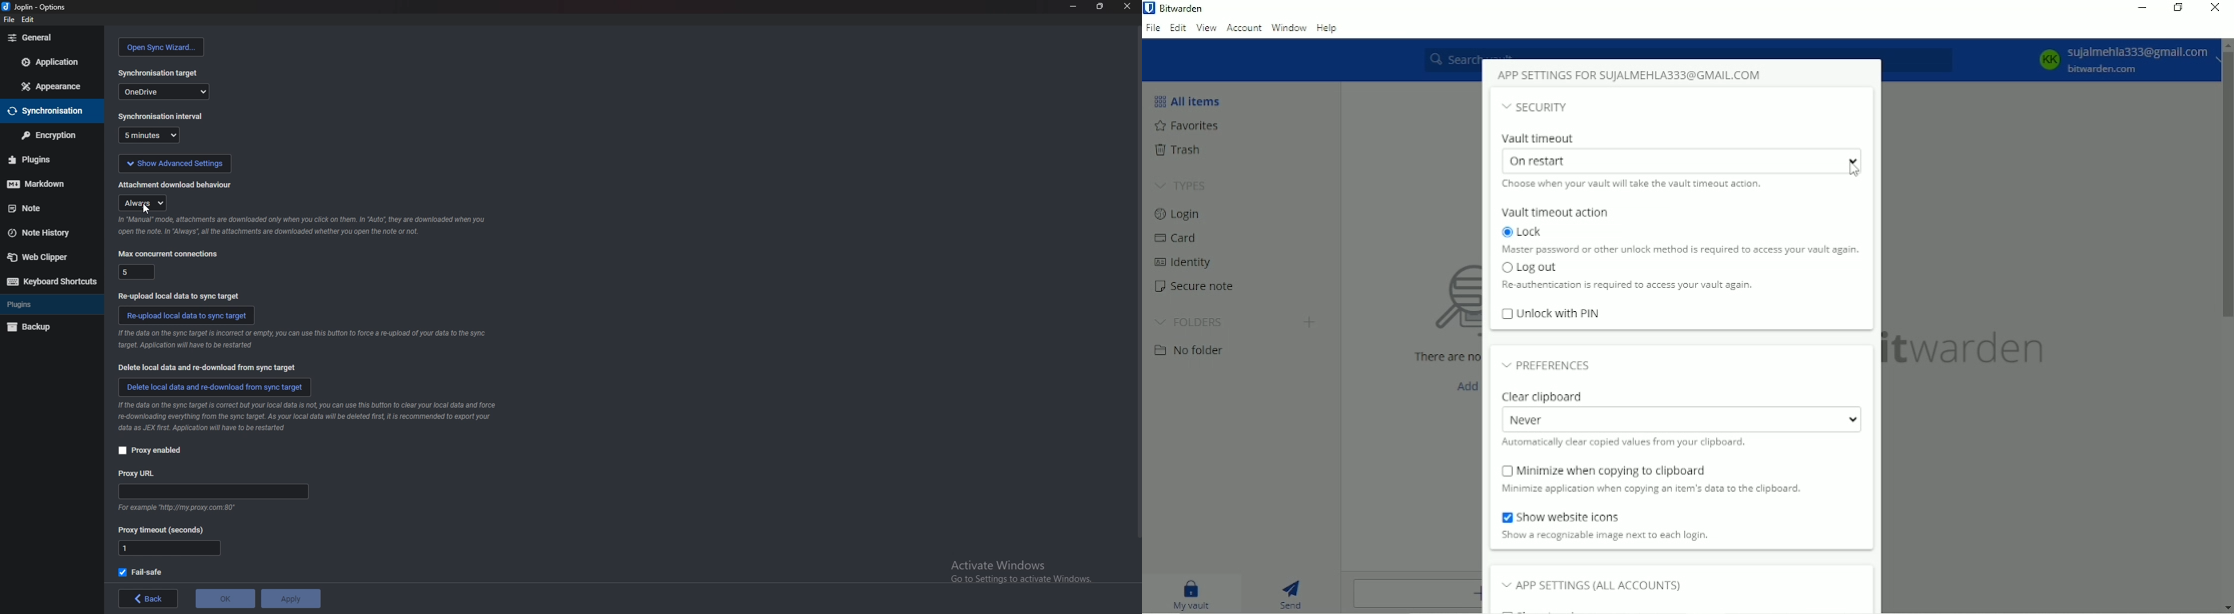 This screenshot has width=2240, height=616. Describe the element at coordinates (1180, 238) in the screenshot. I see `Card` at that location.